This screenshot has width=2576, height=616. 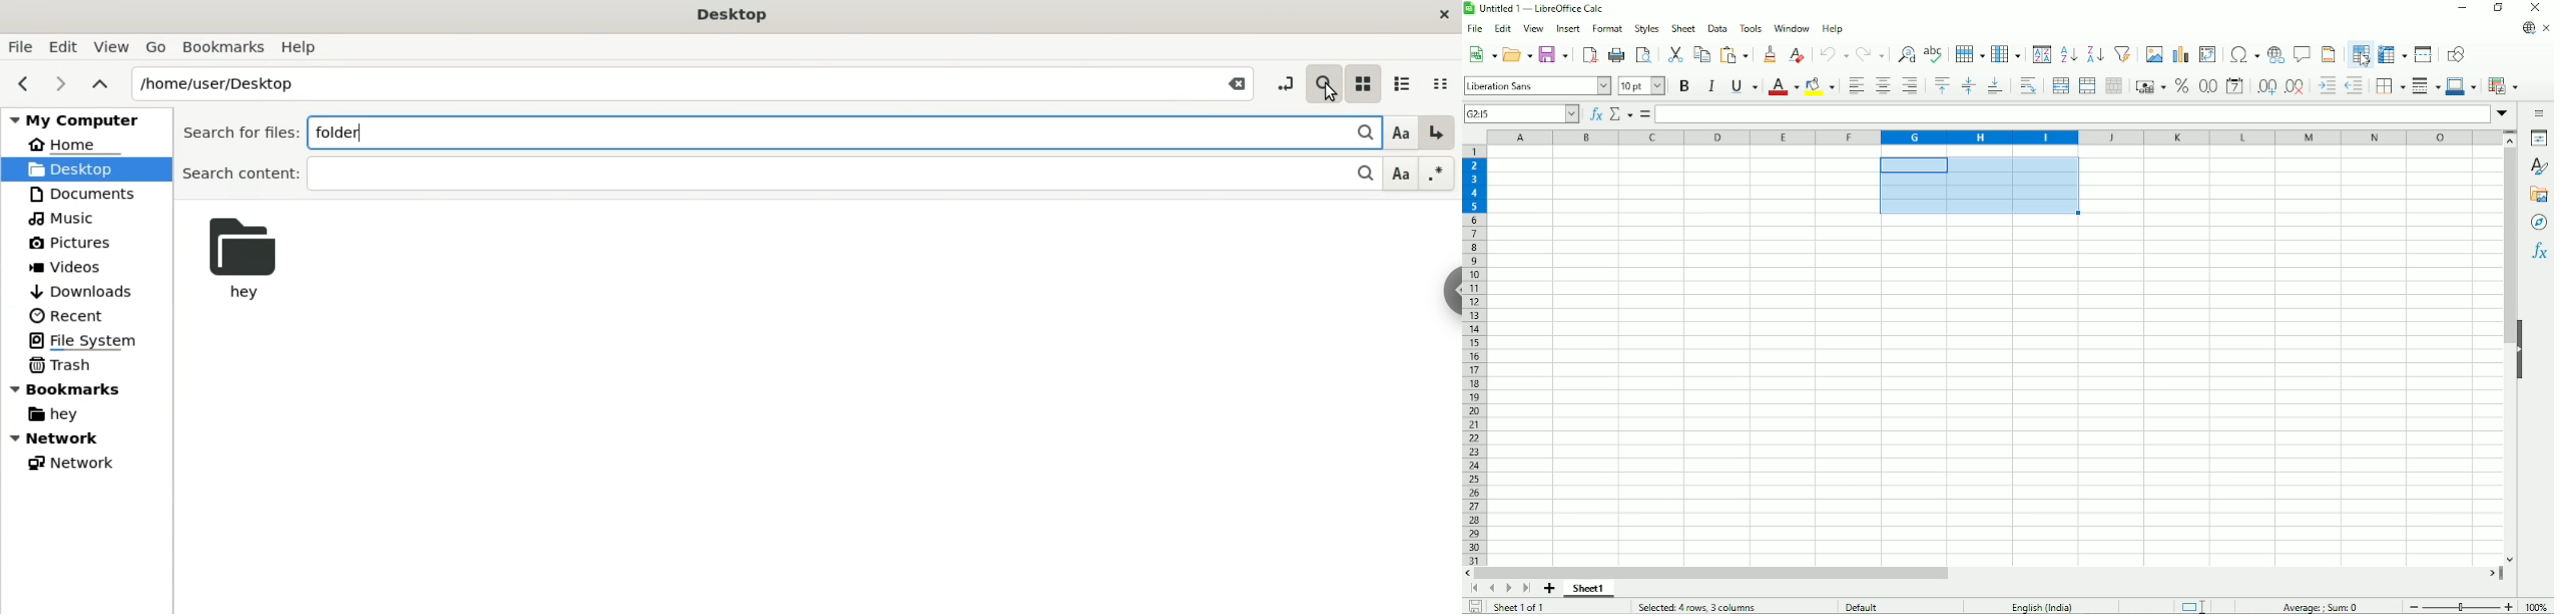 What do you see at coordinates (1504, 28) in the screenshot?
I see `Edit` at bounding box center [1504, 28].